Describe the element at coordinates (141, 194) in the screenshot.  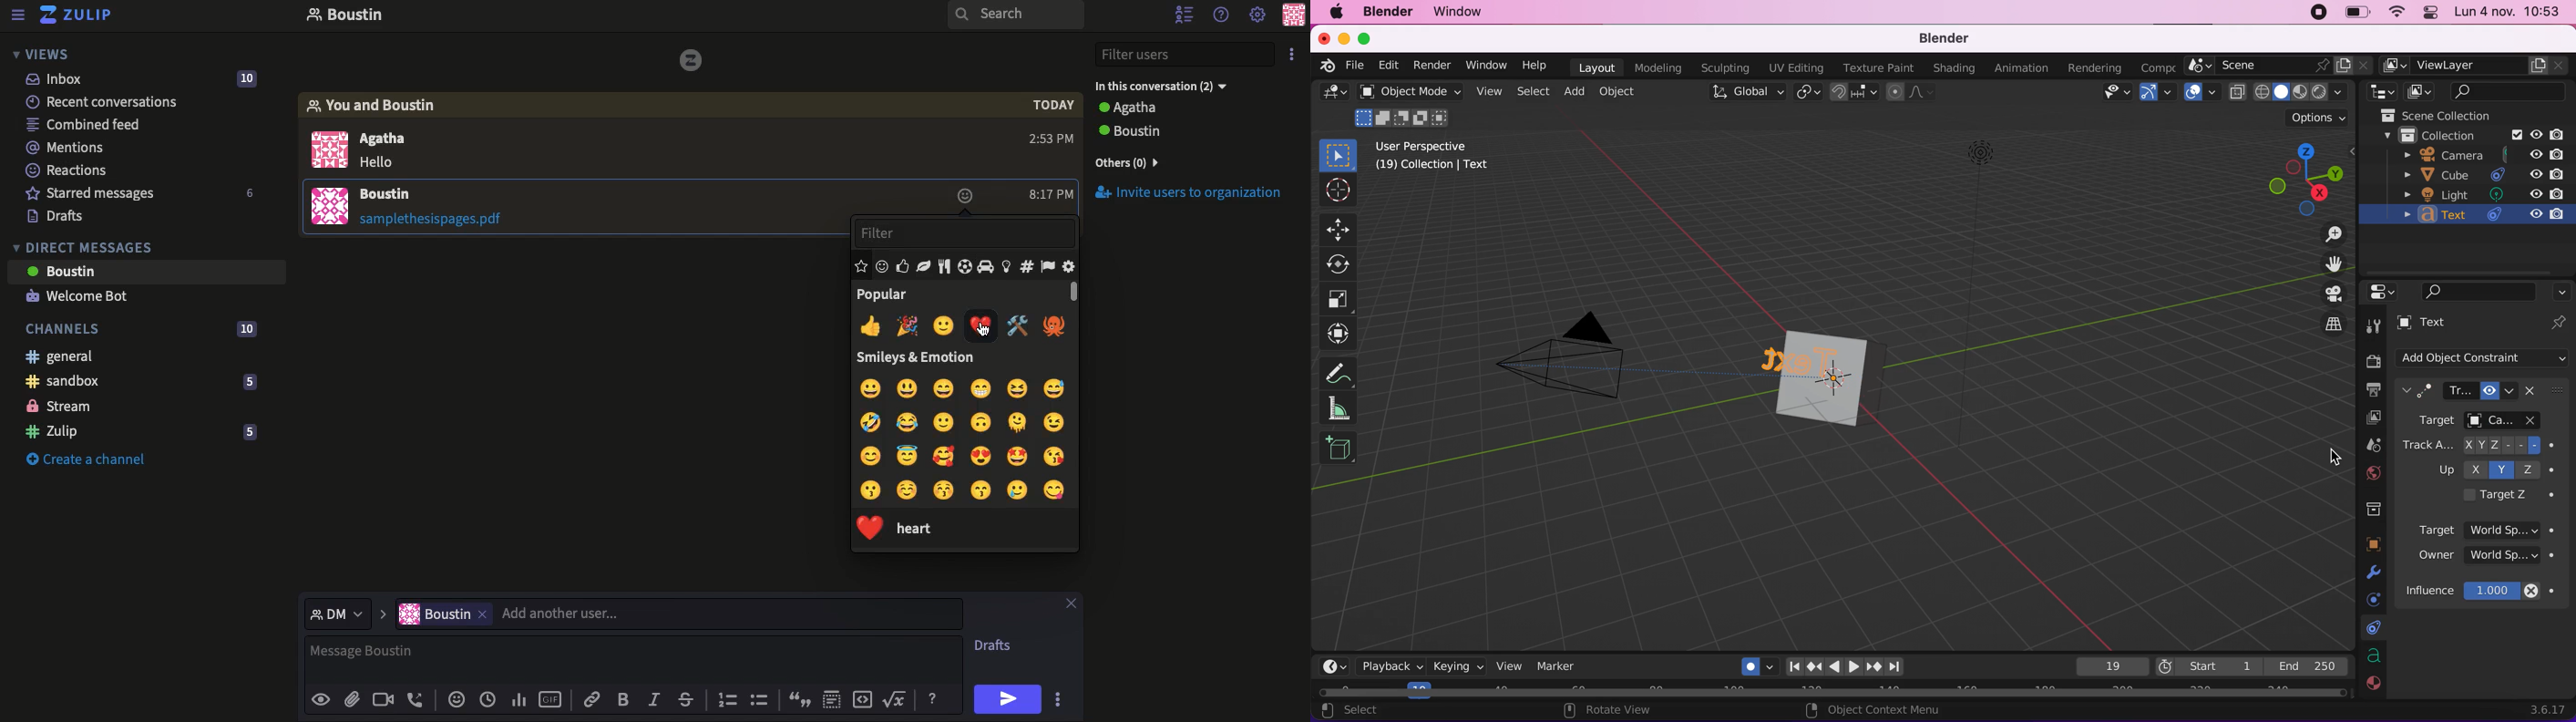
I see `Starred messages` at that location.